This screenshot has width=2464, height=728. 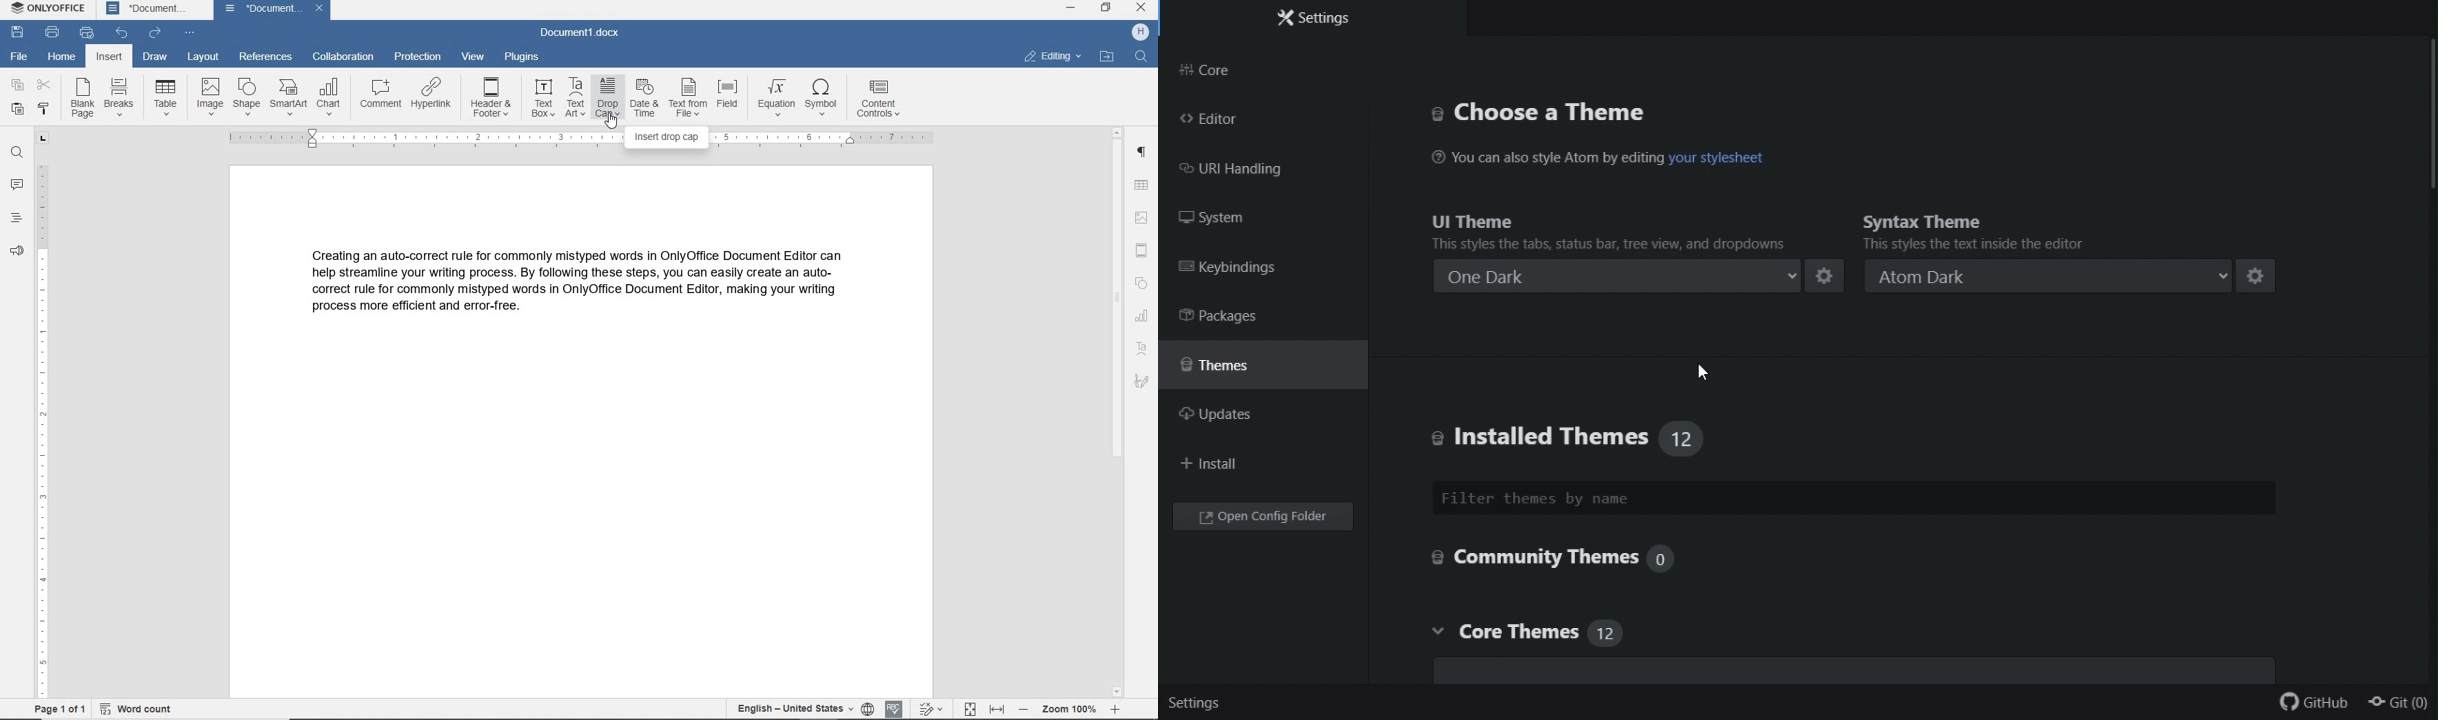 I want to click on scrollbar, so click(x=1120, y=412).